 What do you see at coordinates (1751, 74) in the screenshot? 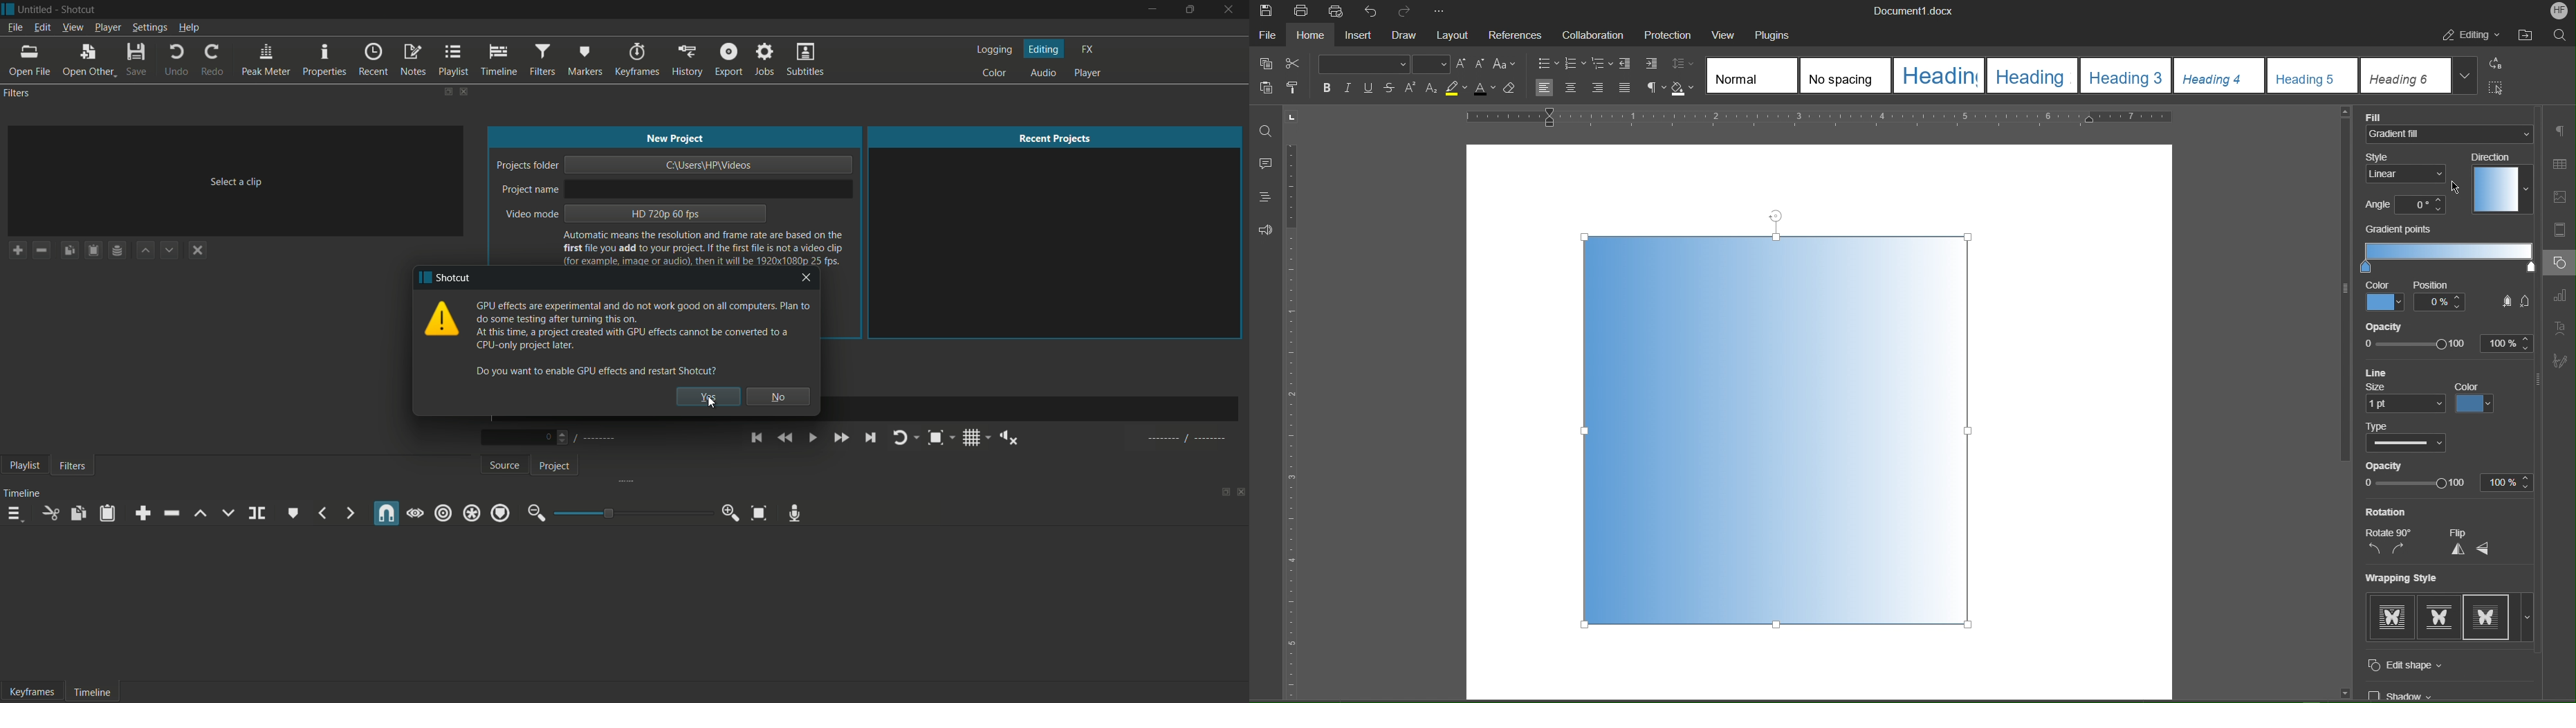
I see `Normal` at bounding box center [1751, 74].